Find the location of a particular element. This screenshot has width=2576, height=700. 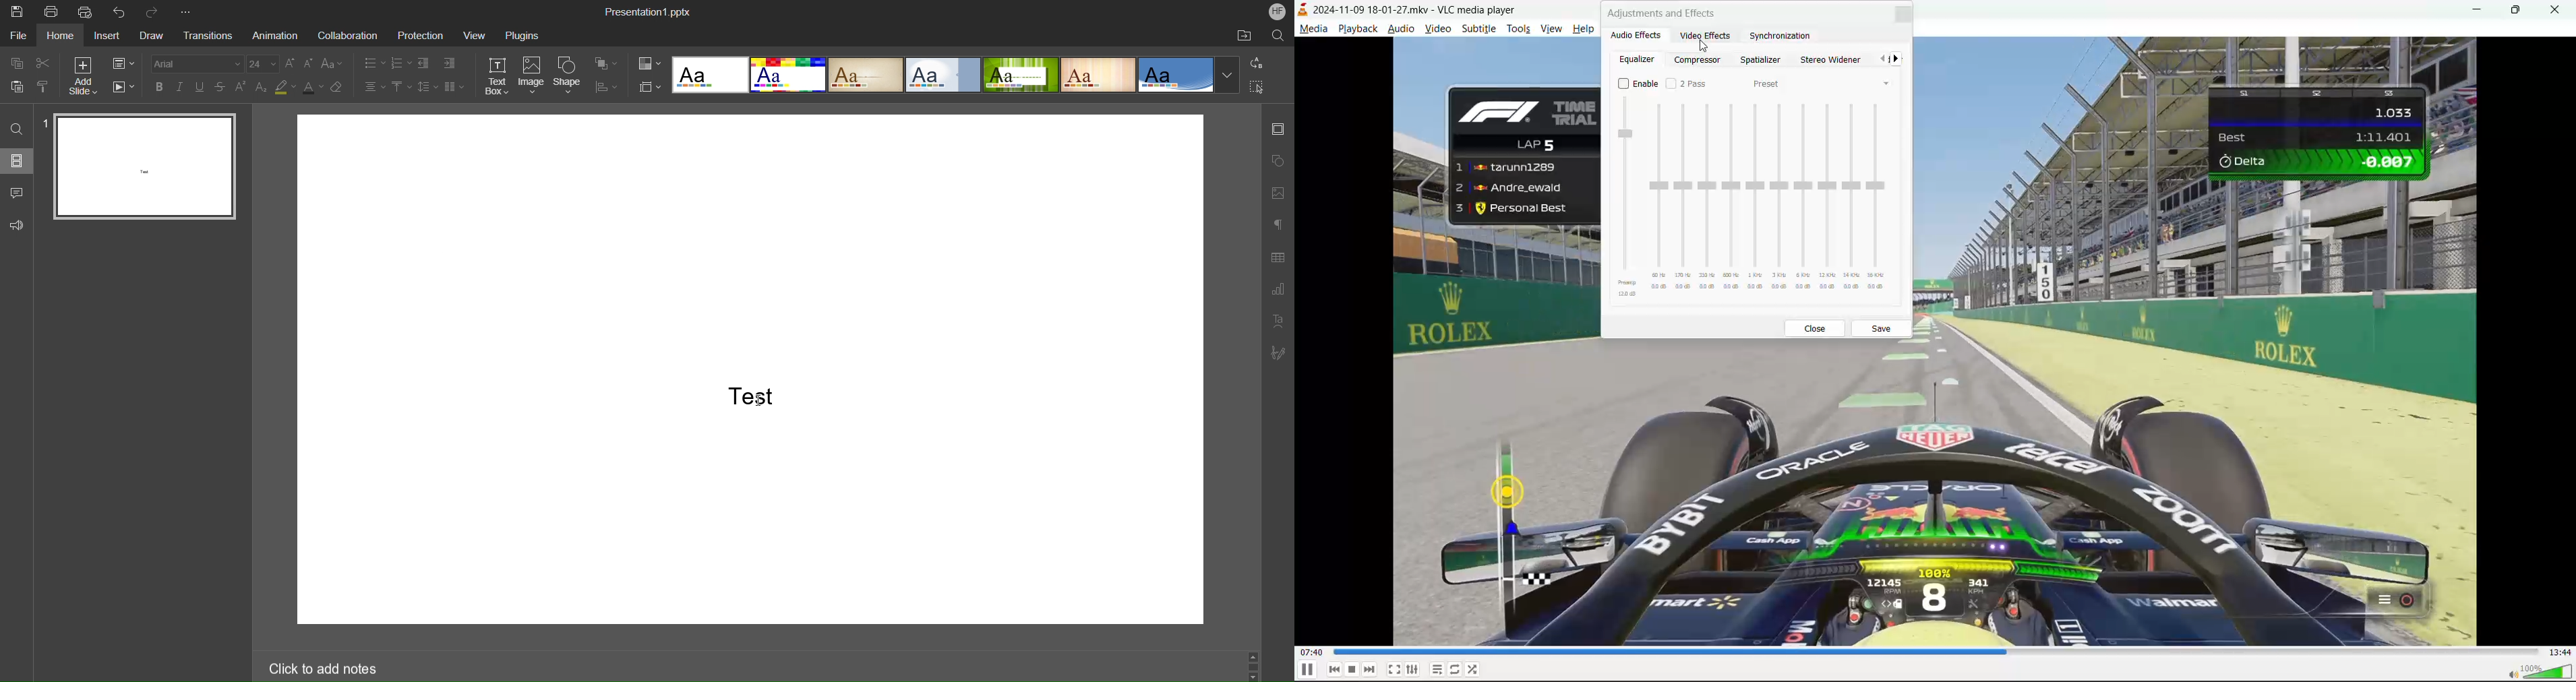

spatializer is located at coordinates (1762, 60).